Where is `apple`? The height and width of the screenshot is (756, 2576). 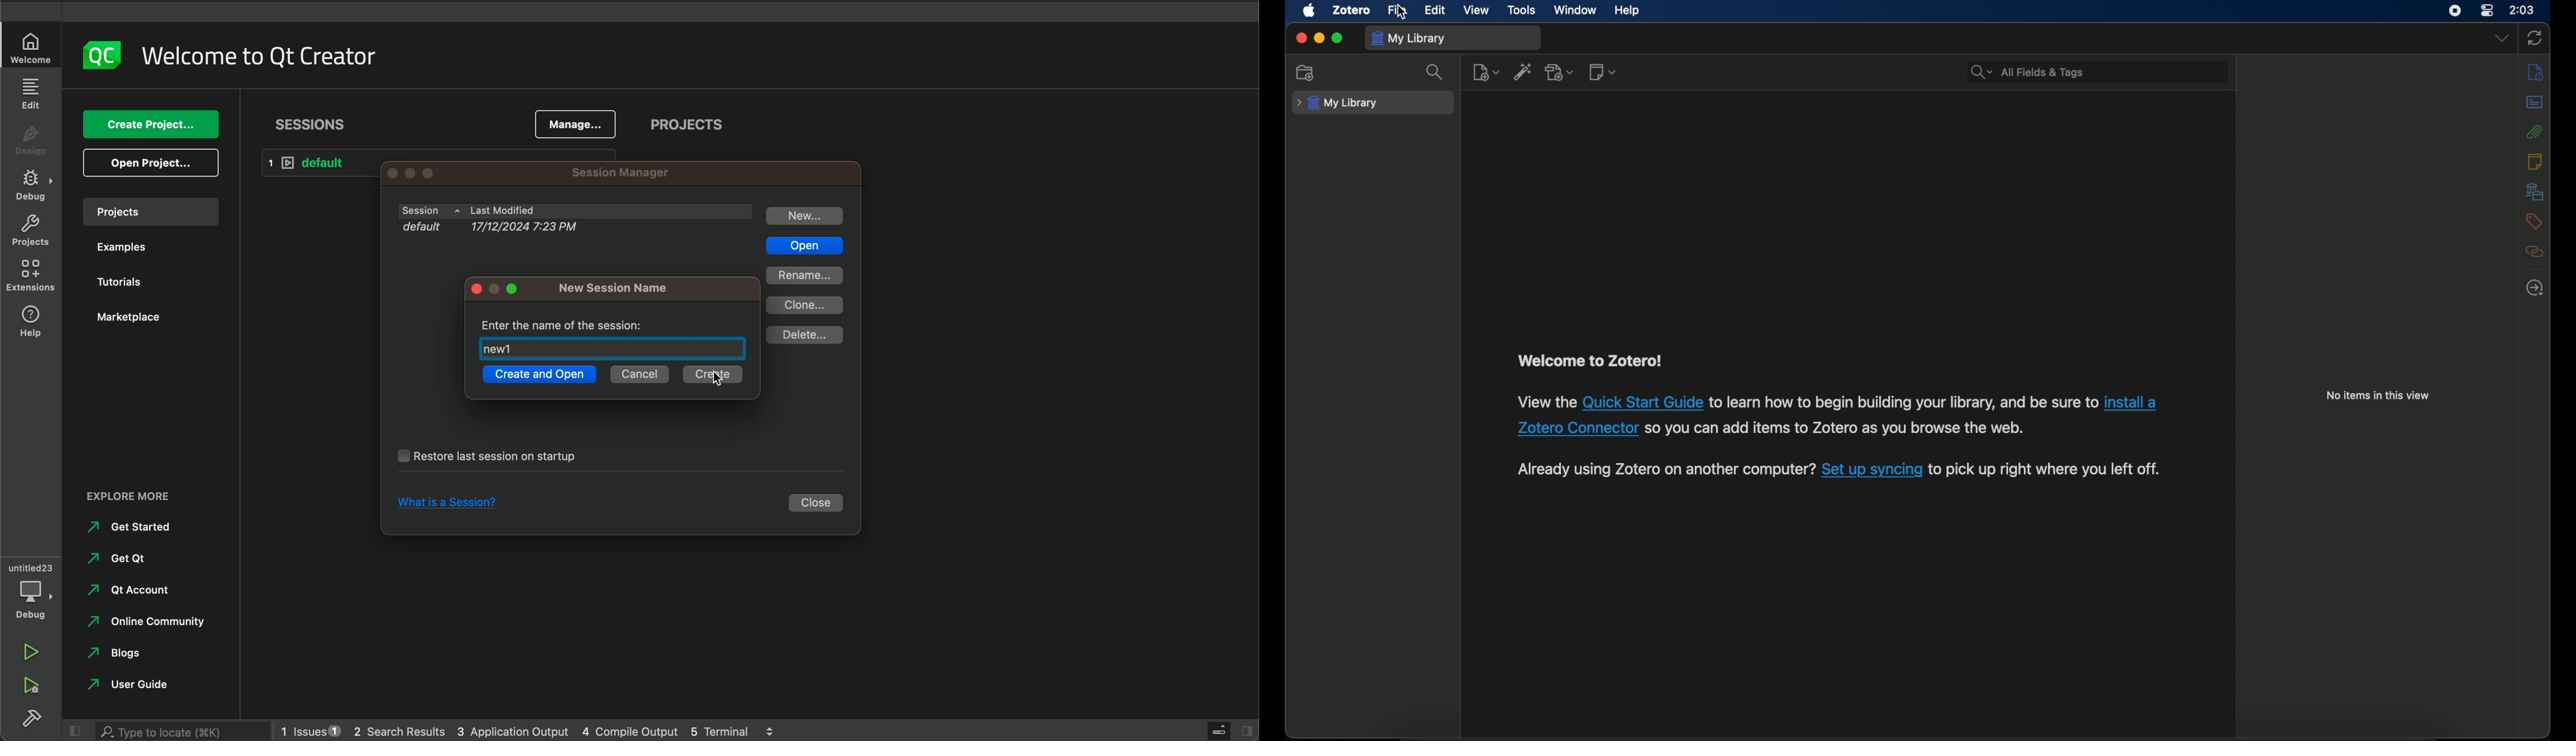
apple is located at coordinates (1309, 11).